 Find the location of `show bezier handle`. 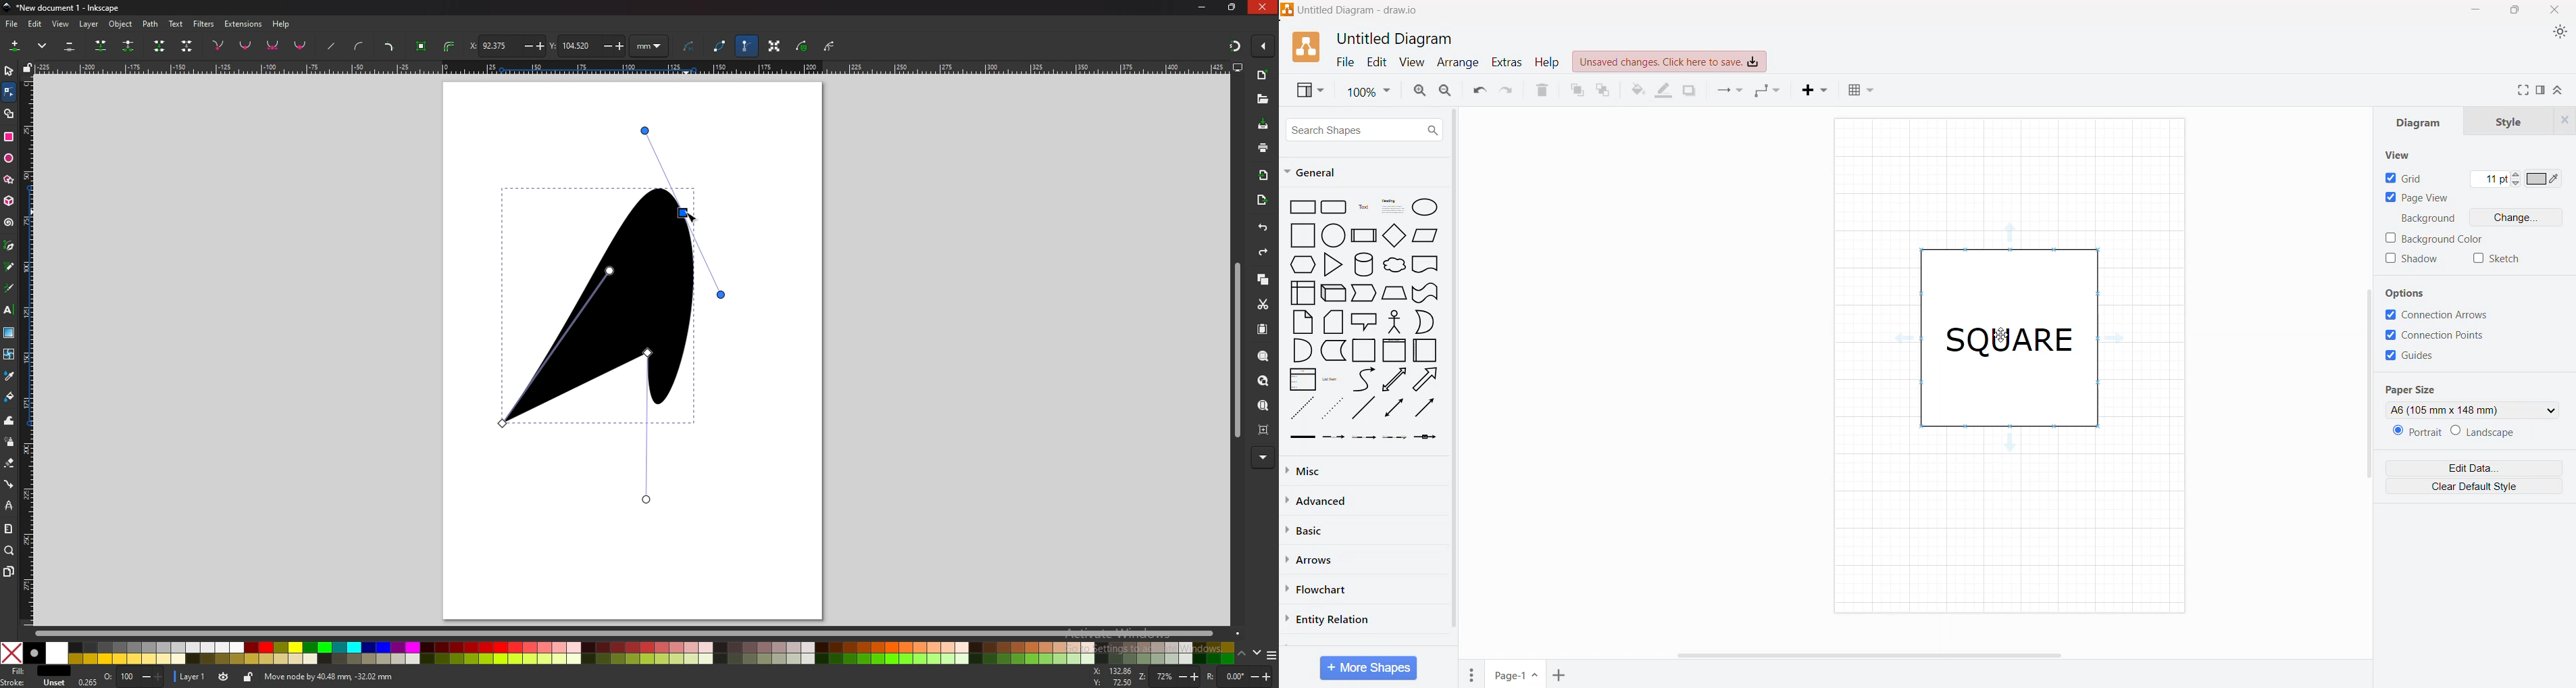

show bezier handle is located at coordinates (747, 46).